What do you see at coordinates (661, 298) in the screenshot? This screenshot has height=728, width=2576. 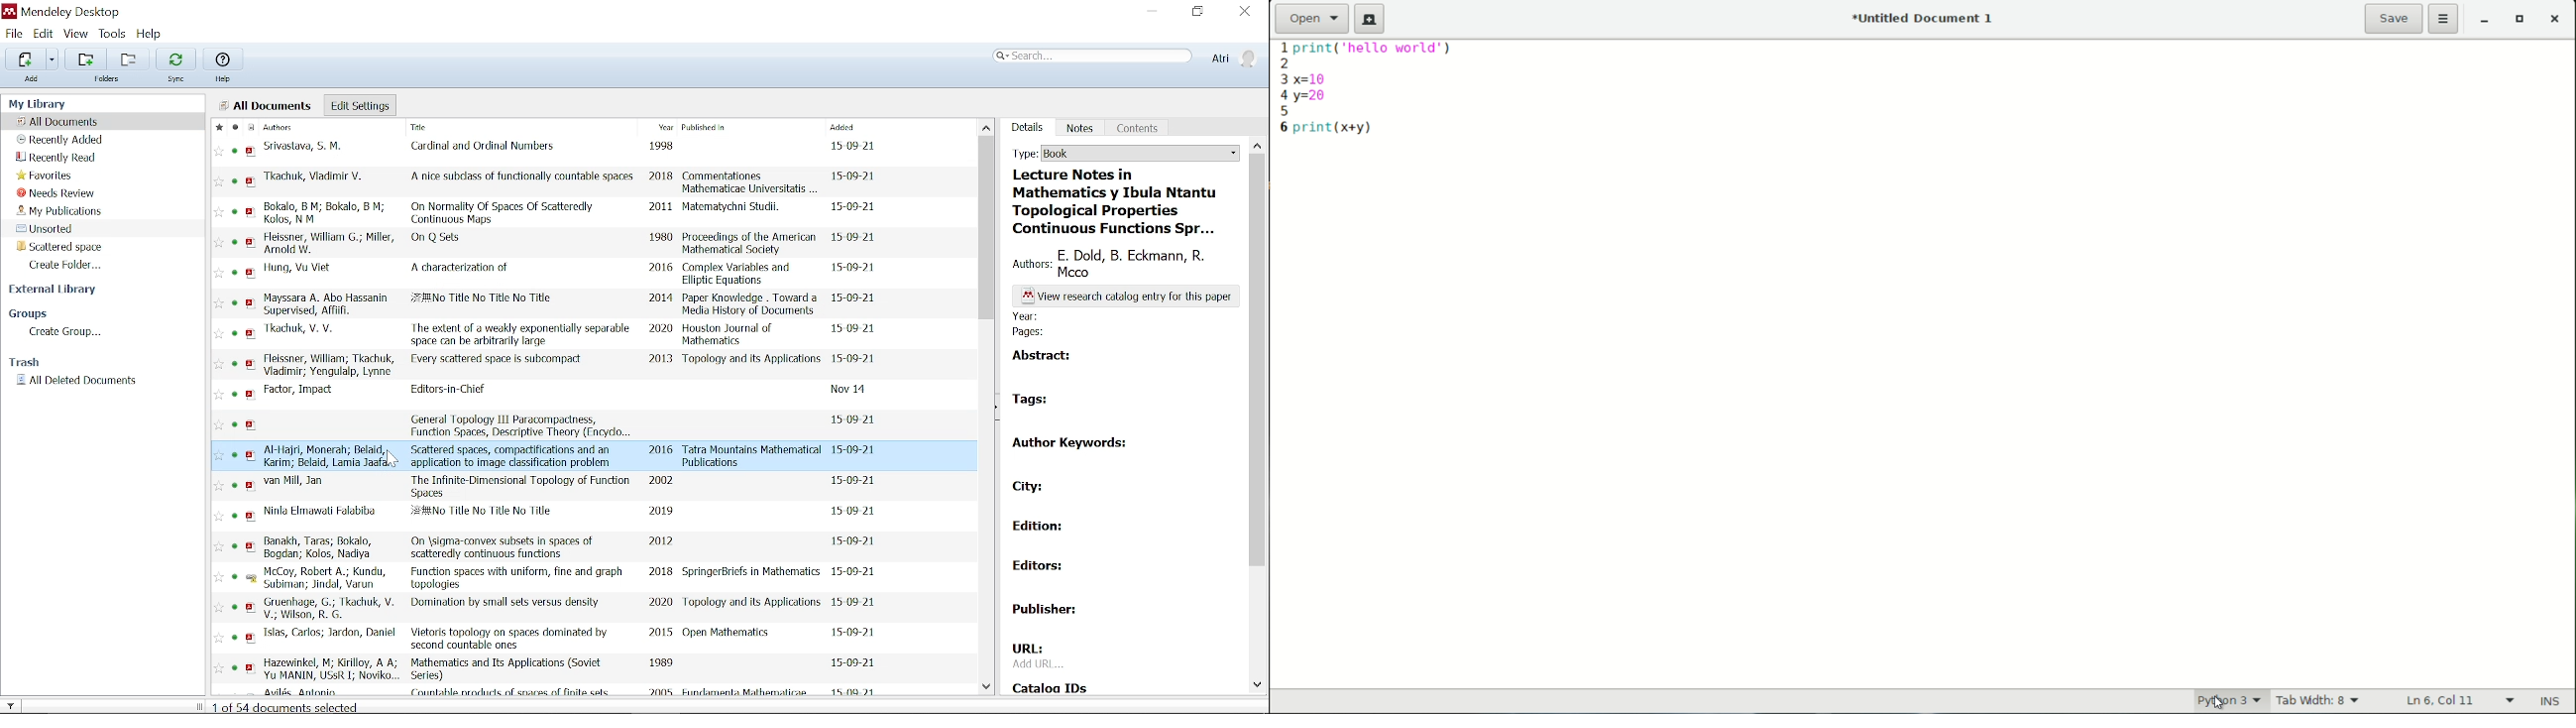 I see `2014` at bounding box center [661, 298].